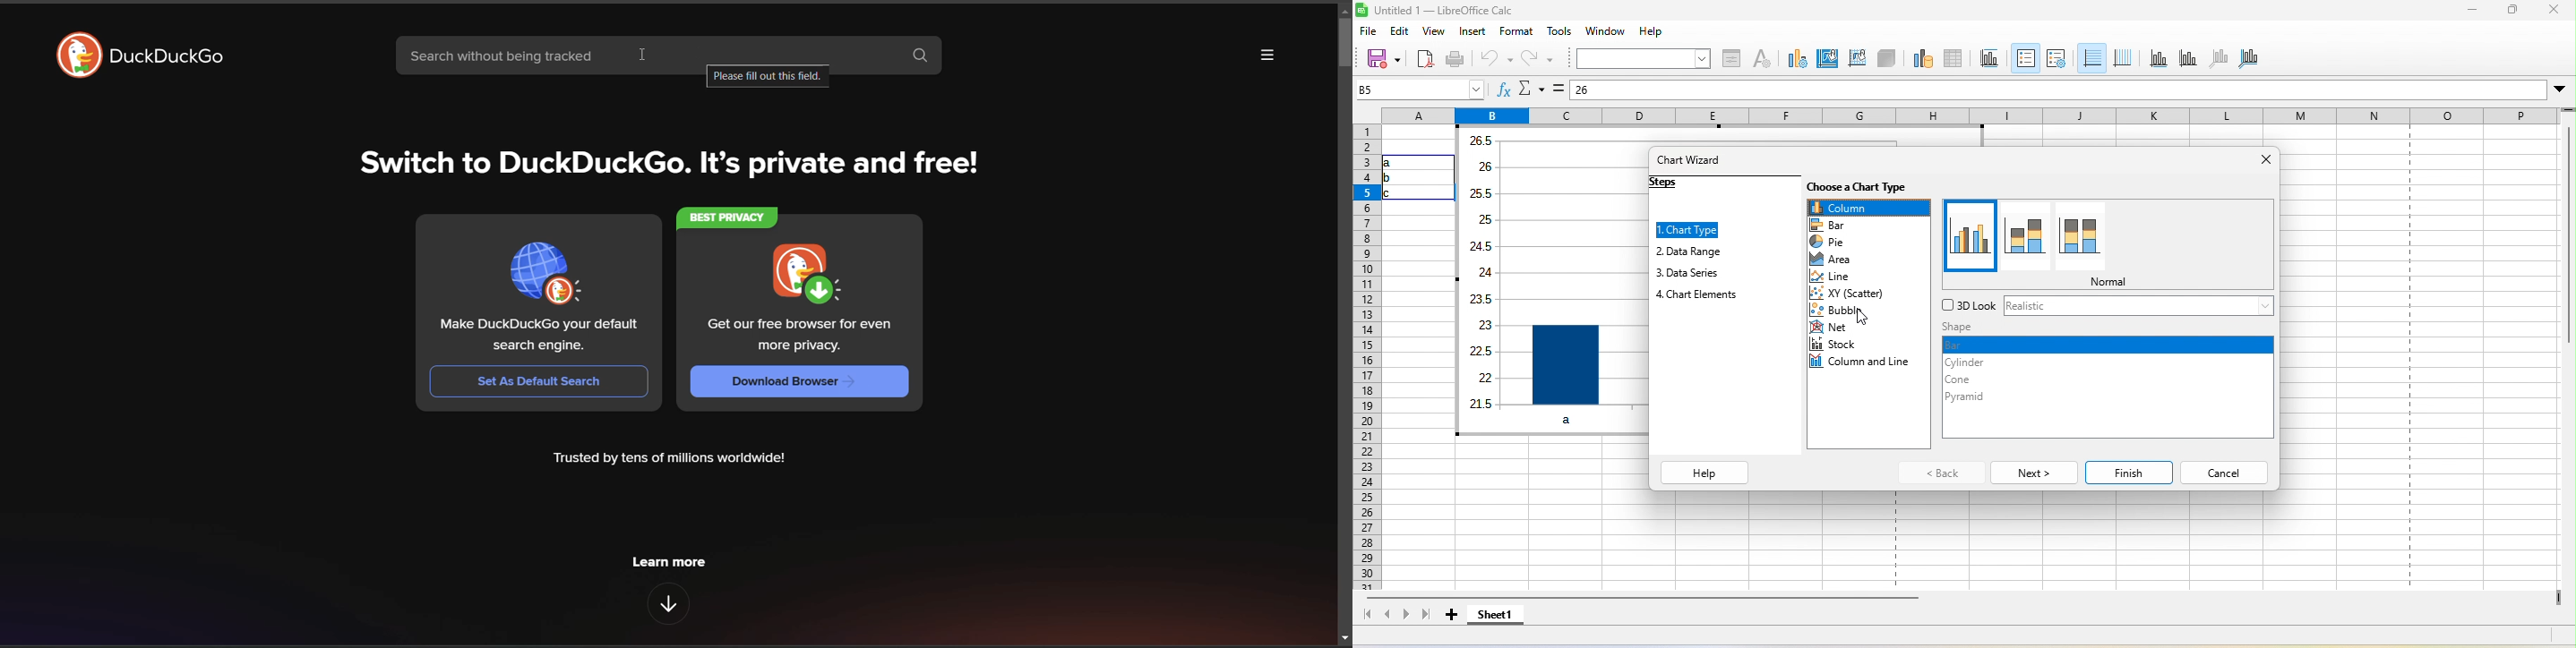 The image size is (2576, 672). Describe the element at coordinates (1826, 58) in the screenshot. I see `chart area` at that location.